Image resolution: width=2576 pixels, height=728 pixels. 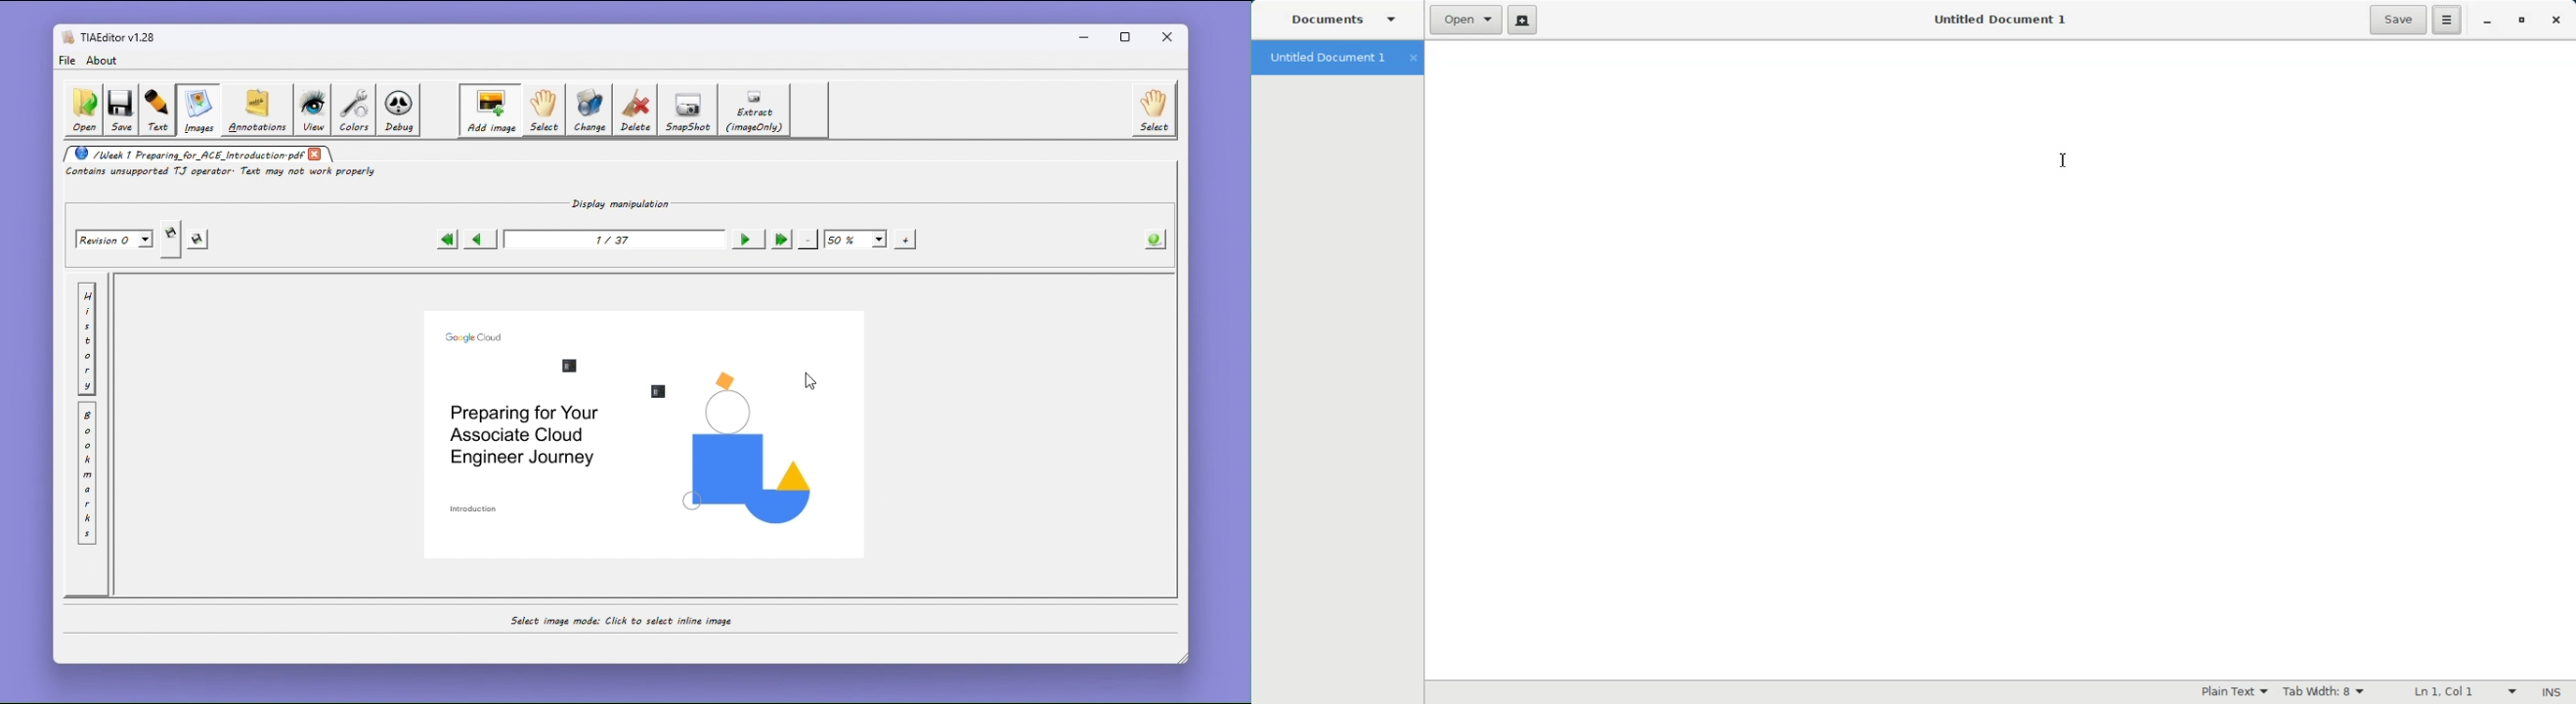 What do you see at coordinates (2448, 20) in the screenshot?
I see `Hamburger setting` at bounding box center [2448, 20].